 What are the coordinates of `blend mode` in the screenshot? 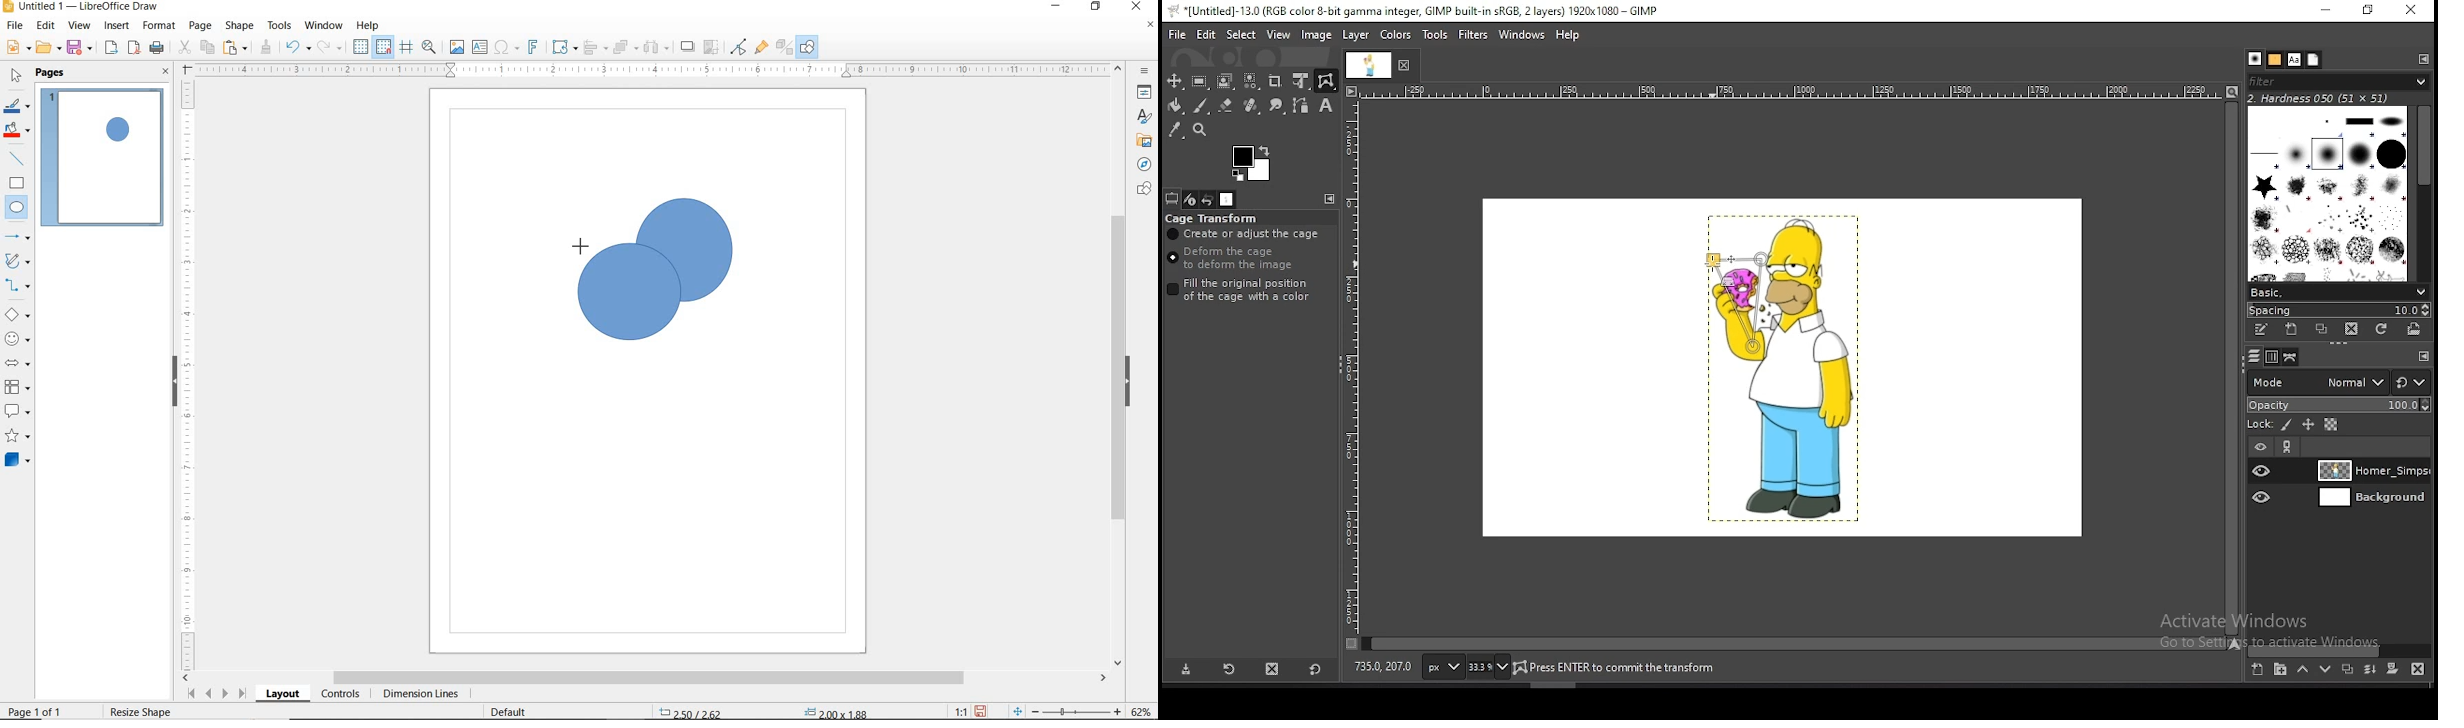 It's located at (2313, 381).